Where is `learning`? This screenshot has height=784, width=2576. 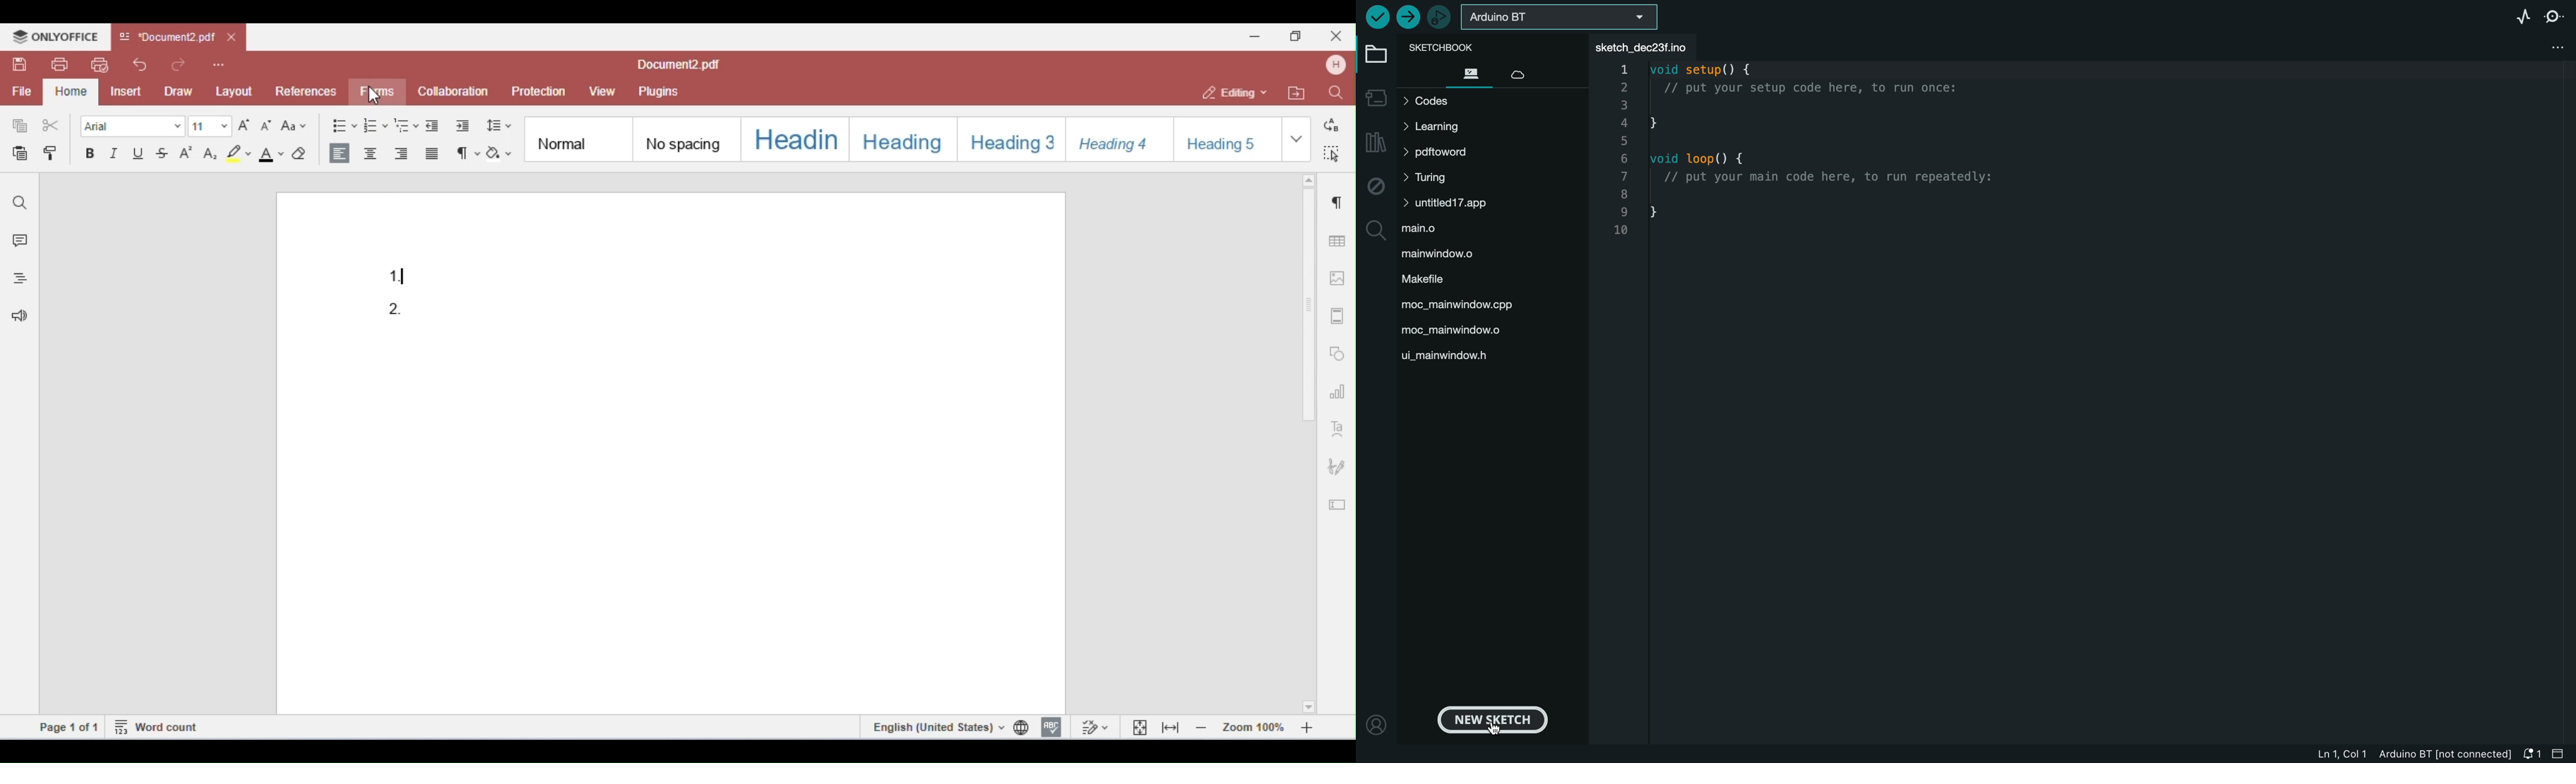 learning is located at coordinates (1435, 128).